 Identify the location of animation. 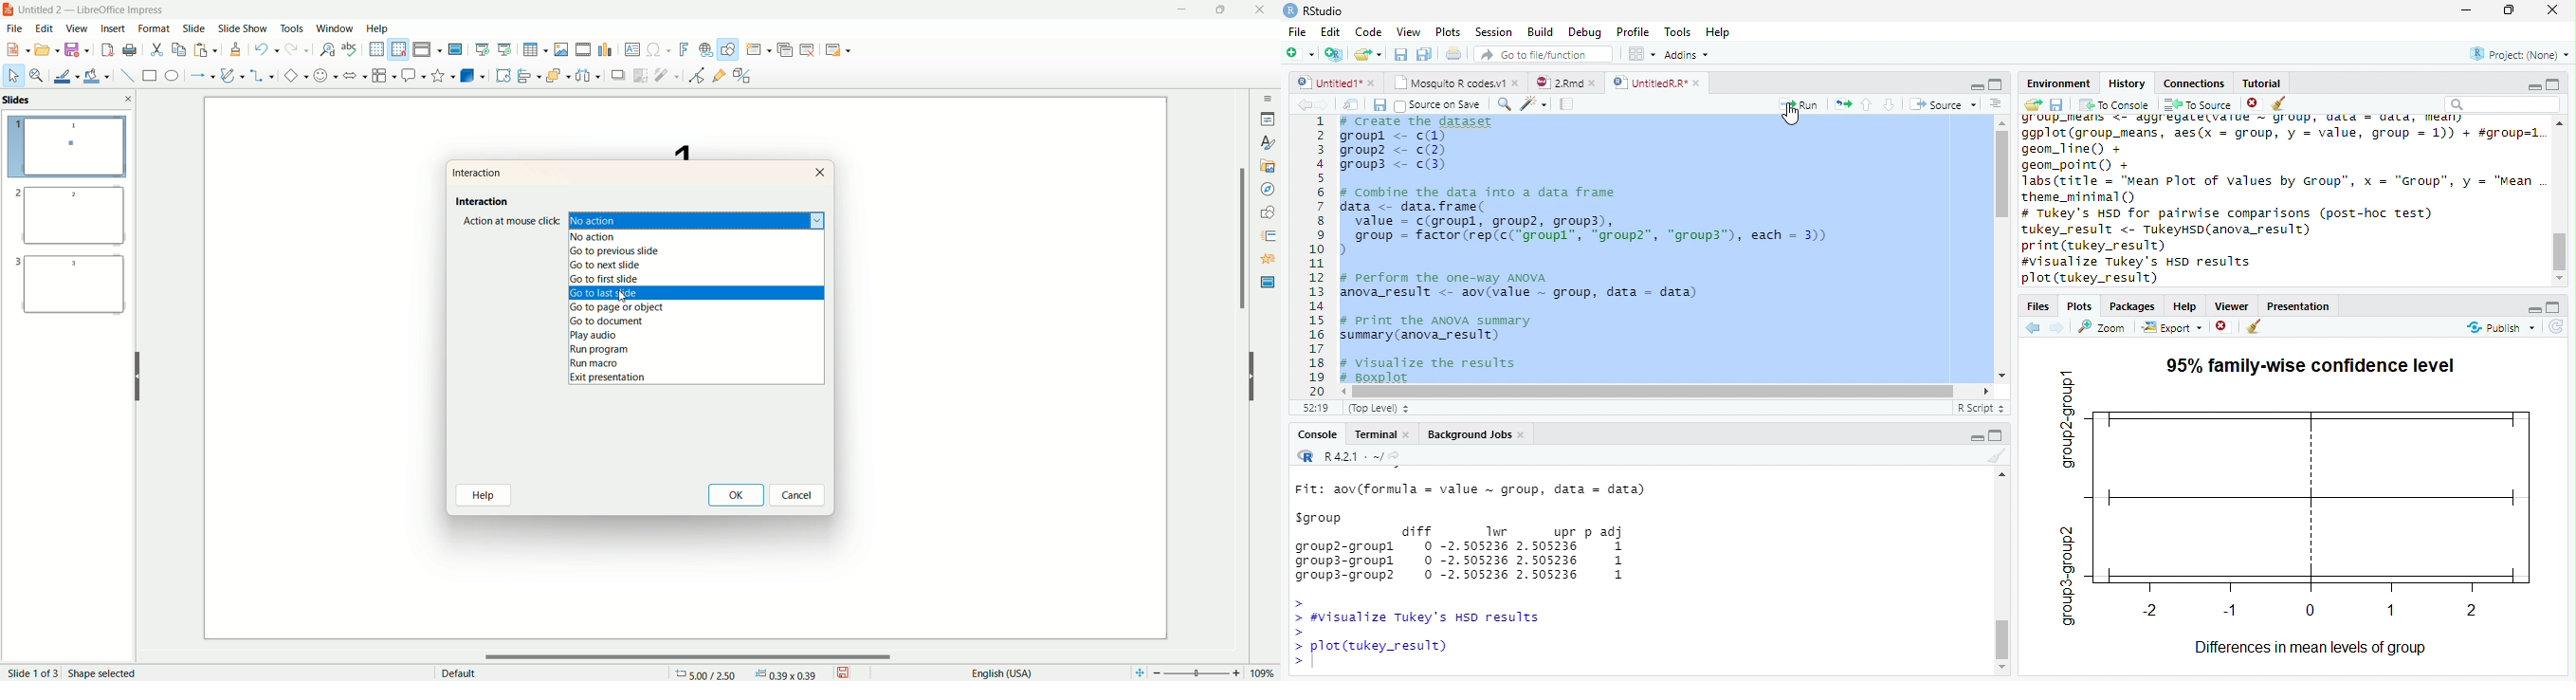
(1267, 259).